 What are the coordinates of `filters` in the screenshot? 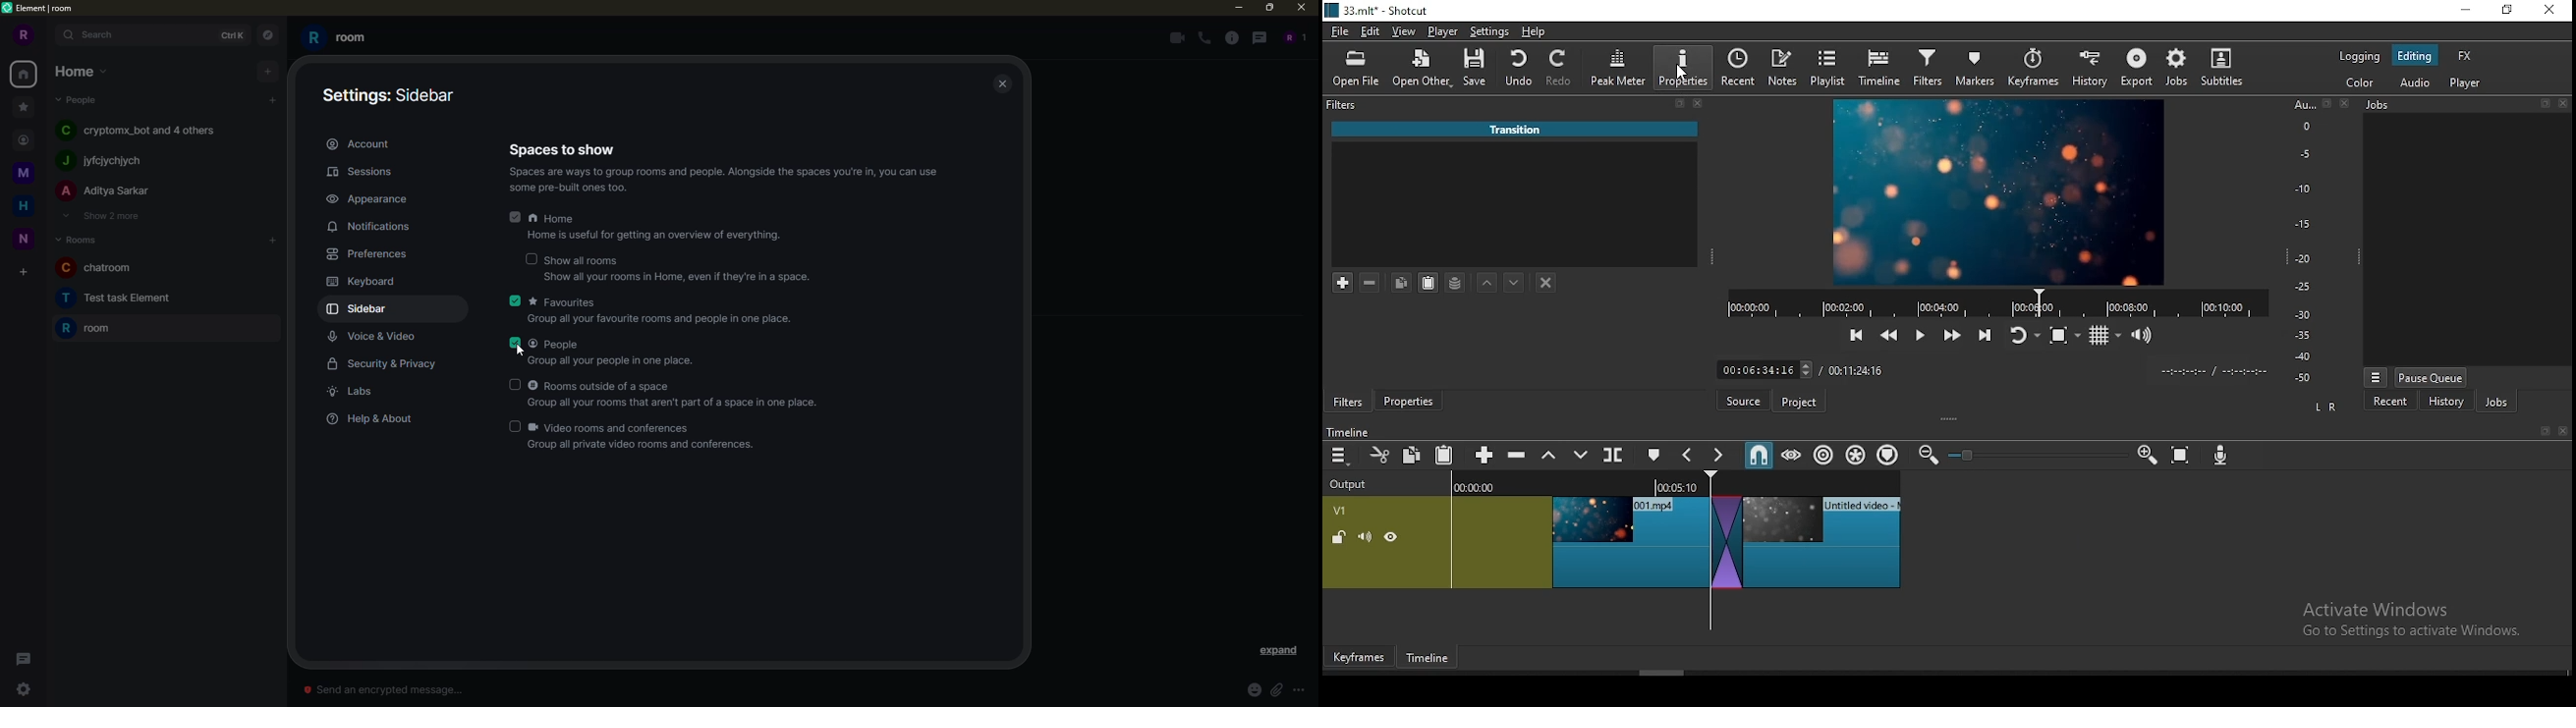 It's located at (1927, 69).